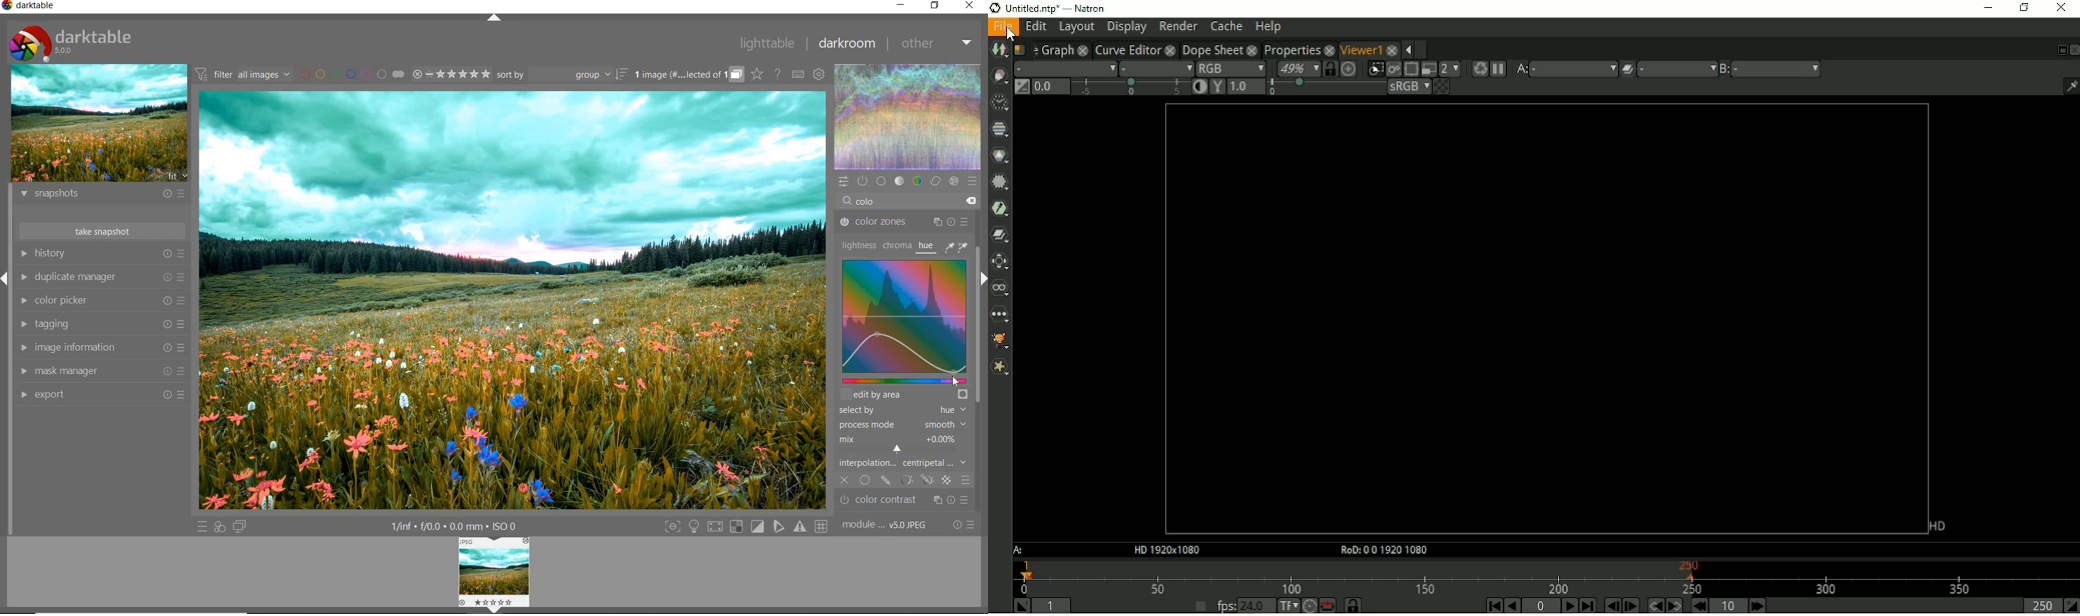 Image resolution: width=2100 pixels, height=616 pixels. What do you see at coordinates (1217, 87) in the screenshot?
I see `Gamma correction` at bounding box center [1217, 87].